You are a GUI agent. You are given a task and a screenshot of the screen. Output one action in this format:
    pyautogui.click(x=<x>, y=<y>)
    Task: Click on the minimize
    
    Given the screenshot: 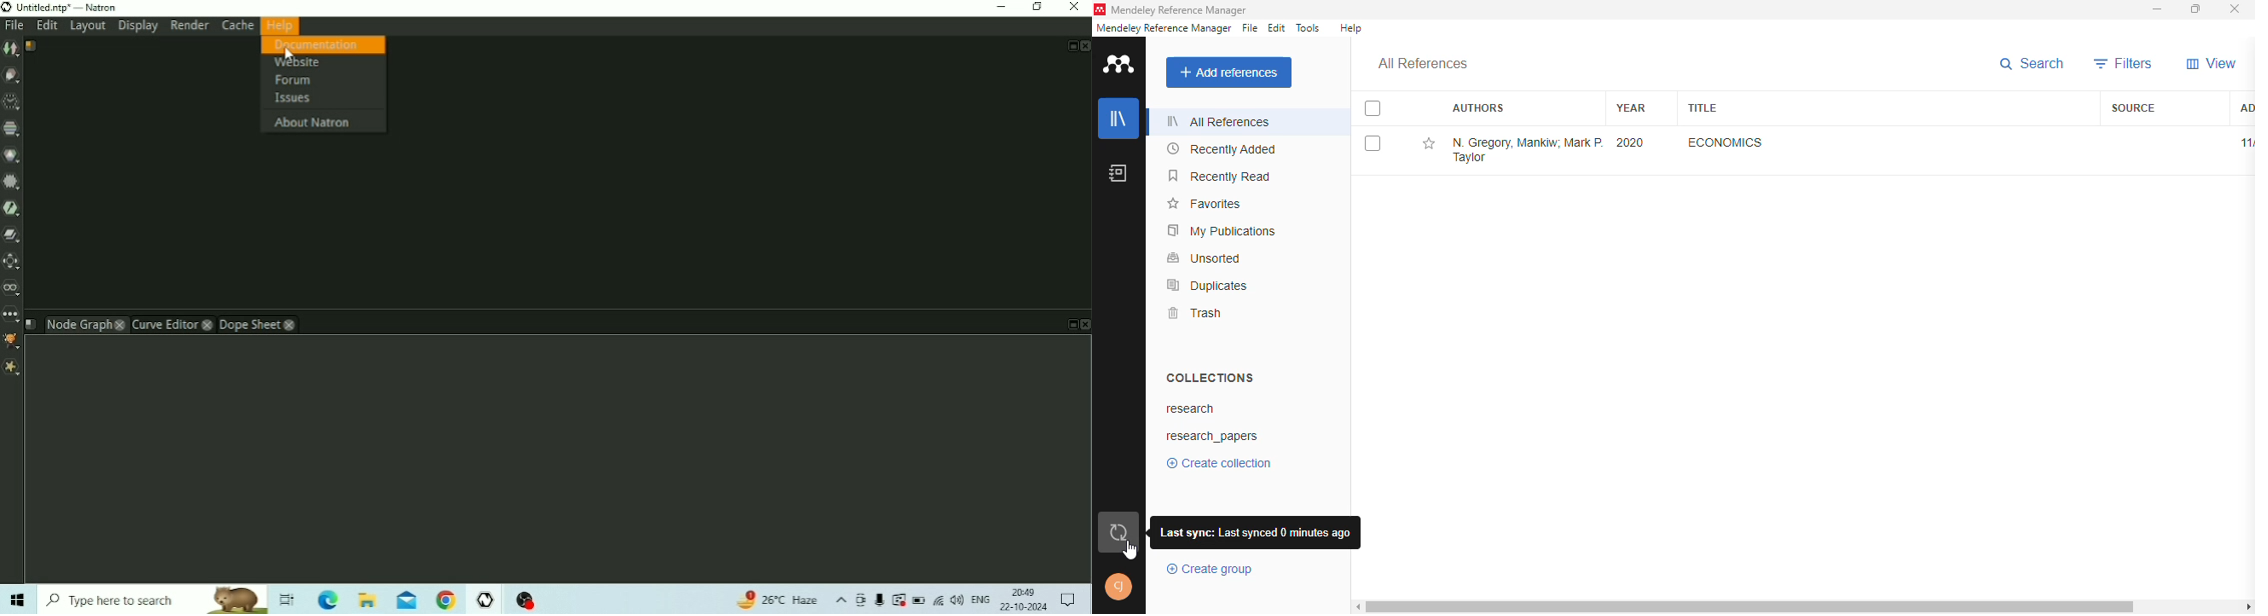 What is the action you would take?
    pyautogui.click(x=2158, y=9)
    